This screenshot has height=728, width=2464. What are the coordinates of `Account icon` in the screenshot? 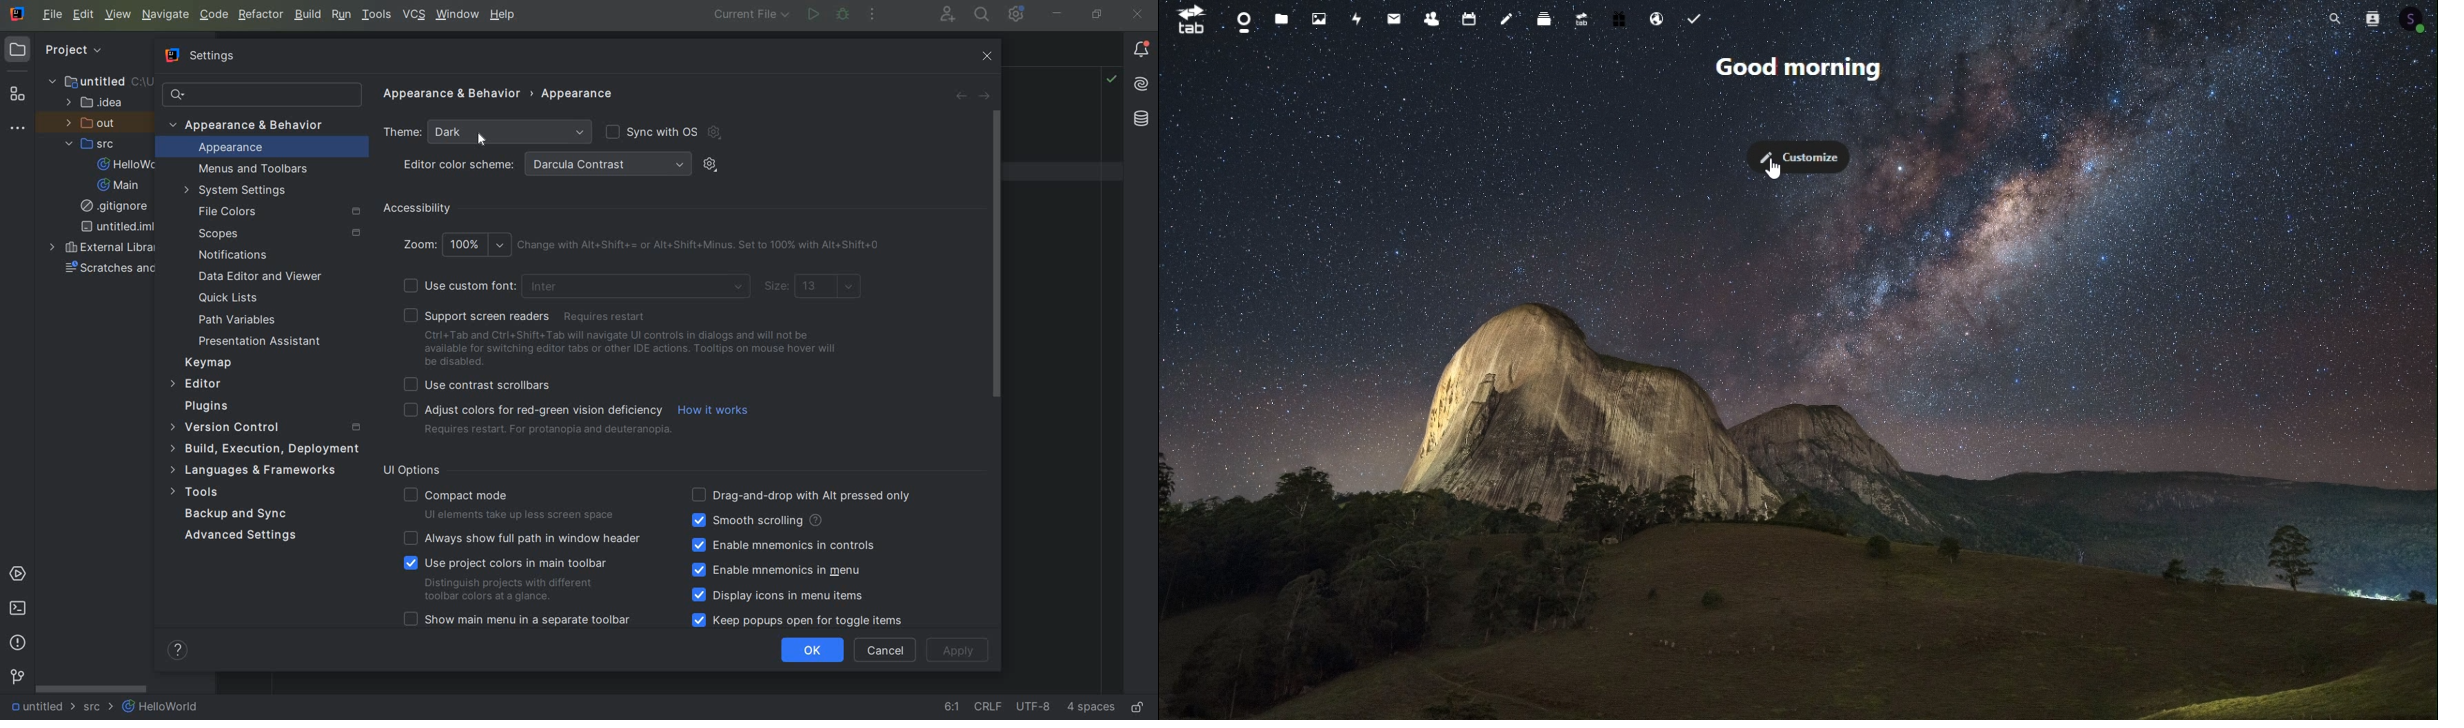 It's located at (2413, 17).